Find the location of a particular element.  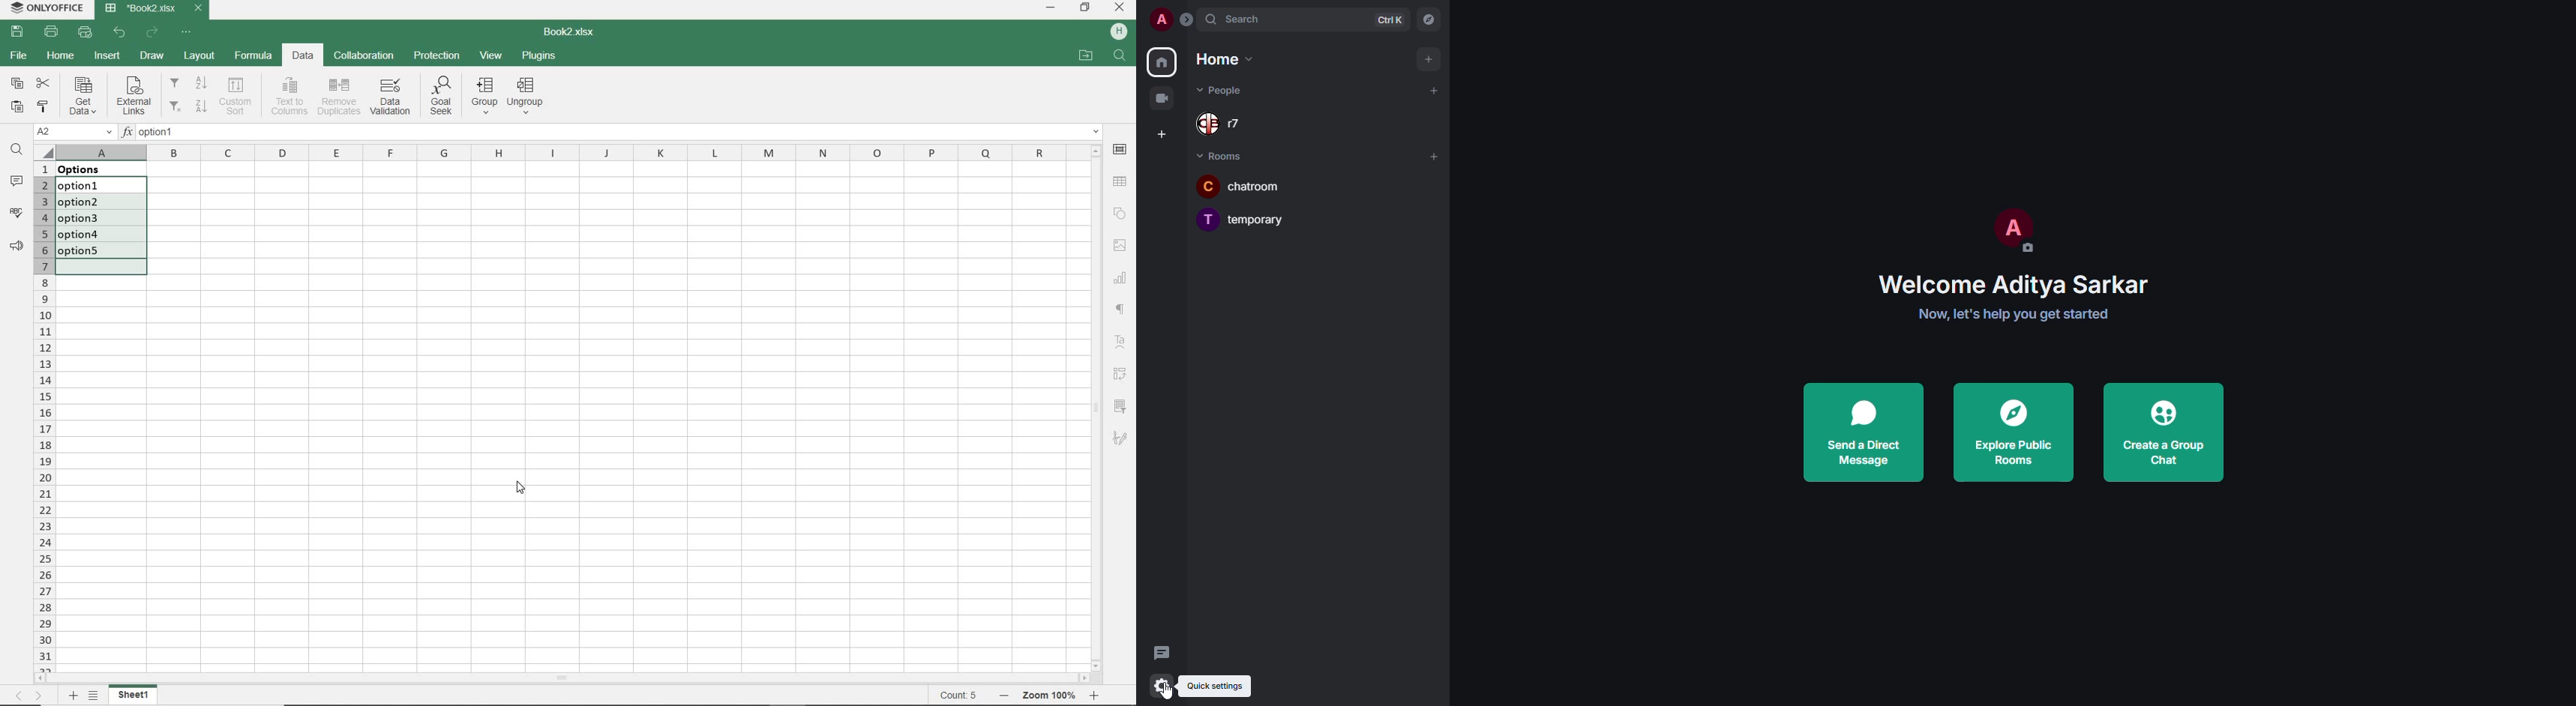

DOCUMENT NAME is located at coordinates (154, 8).